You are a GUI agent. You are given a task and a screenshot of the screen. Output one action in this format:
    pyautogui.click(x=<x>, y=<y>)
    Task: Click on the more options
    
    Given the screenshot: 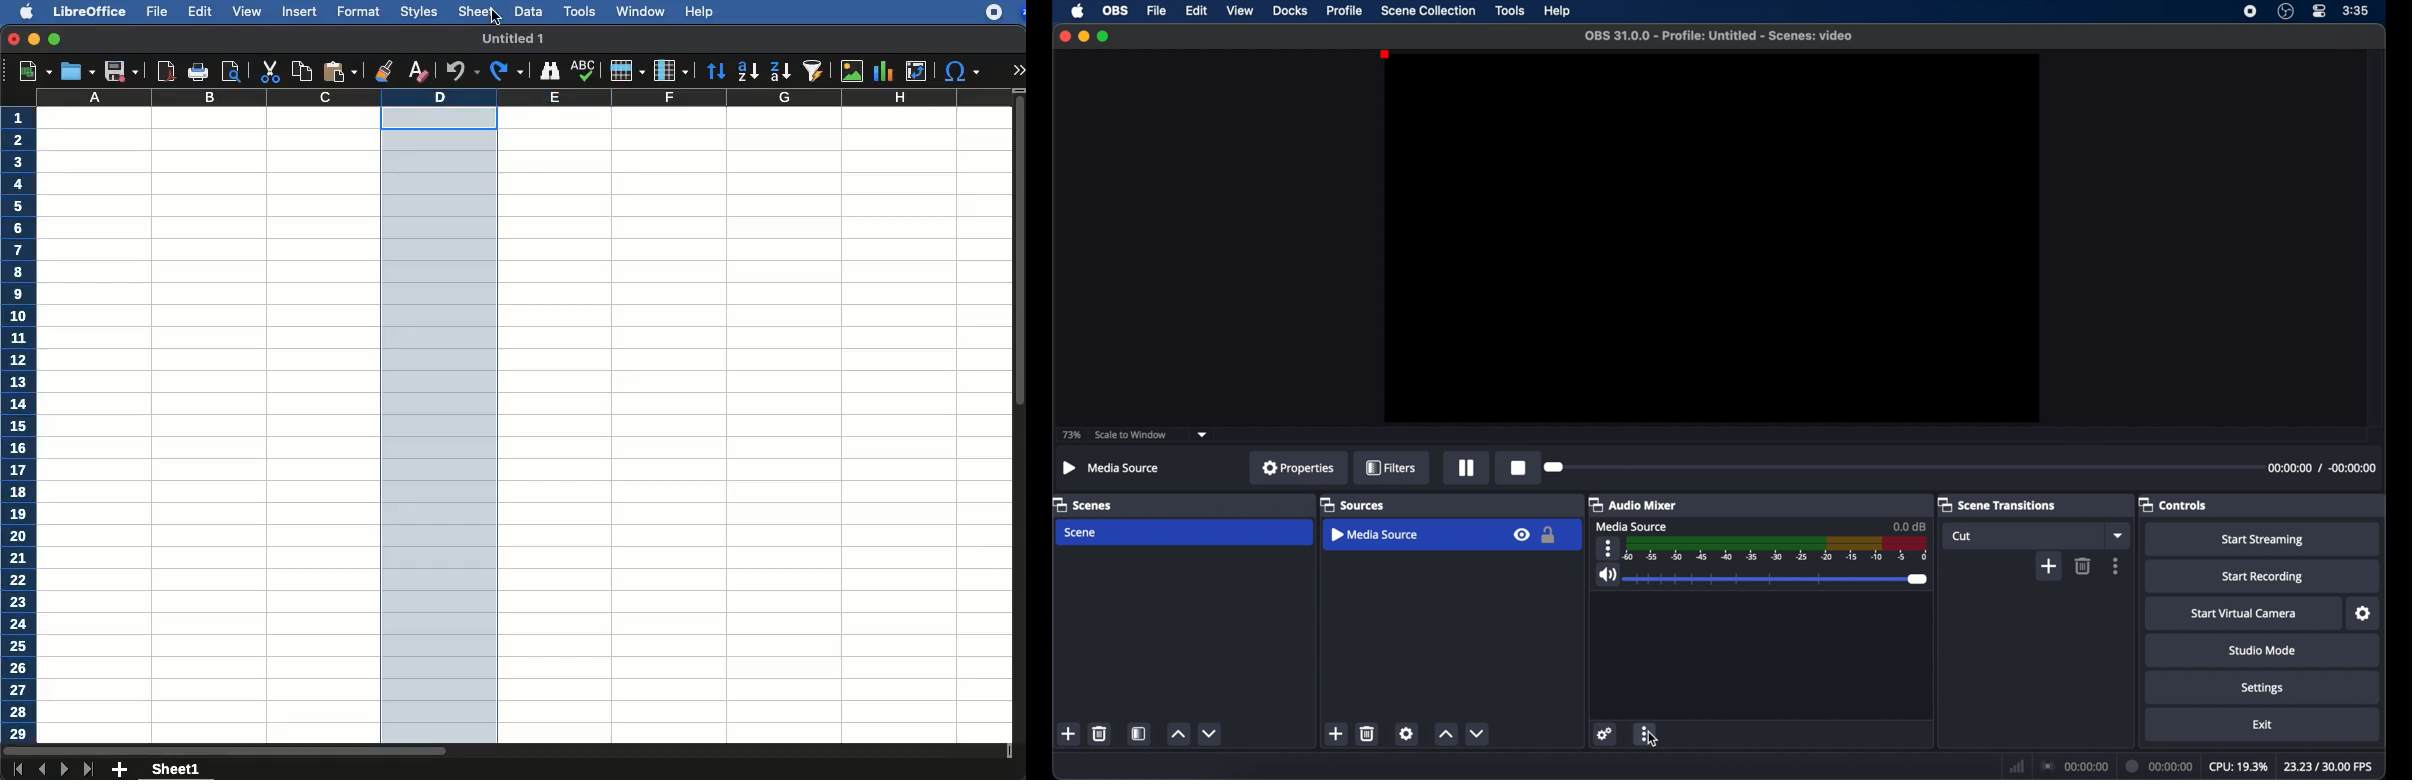 What is the action you would take?
    pyautogui.click(x=1646, y=733)
    